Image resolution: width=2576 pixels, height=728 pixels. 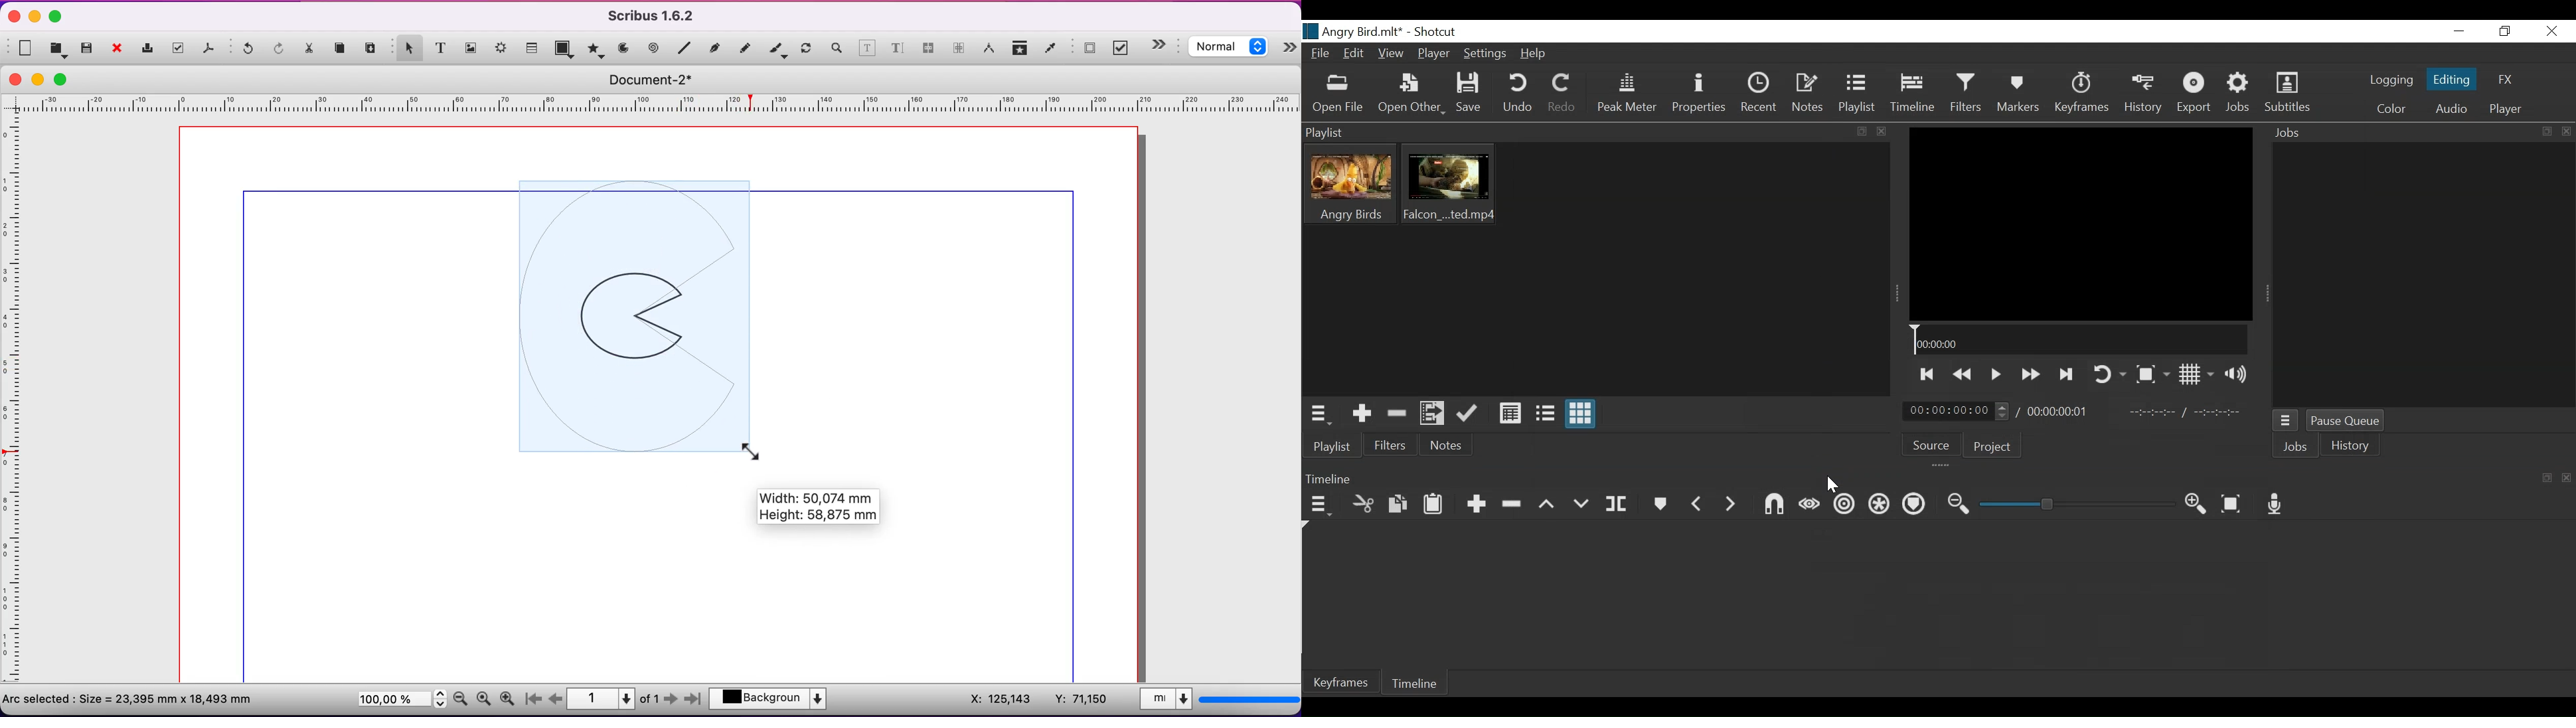 What do you see at coordinates (15, 403) in the screenshot?
I see `vertical measures` at bounding box center [15, 403].